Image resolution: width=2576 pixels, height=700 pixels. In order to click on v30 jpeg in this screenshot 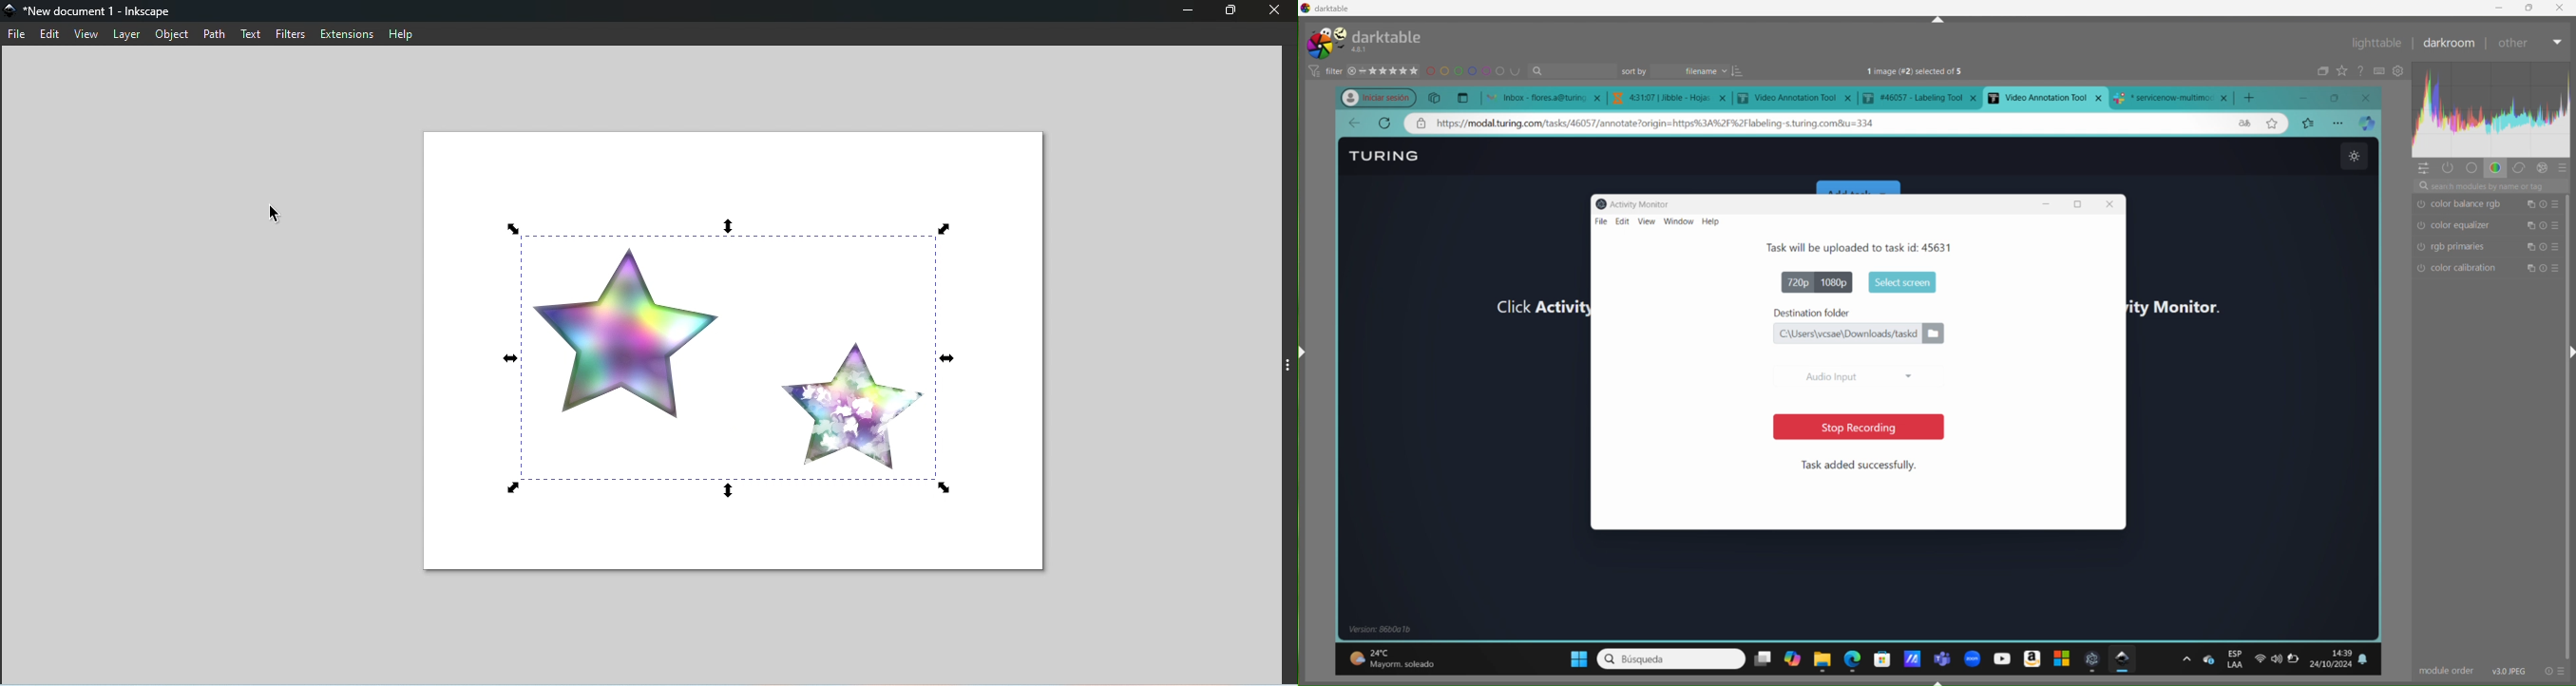, I will do `click(2506, 670)`.